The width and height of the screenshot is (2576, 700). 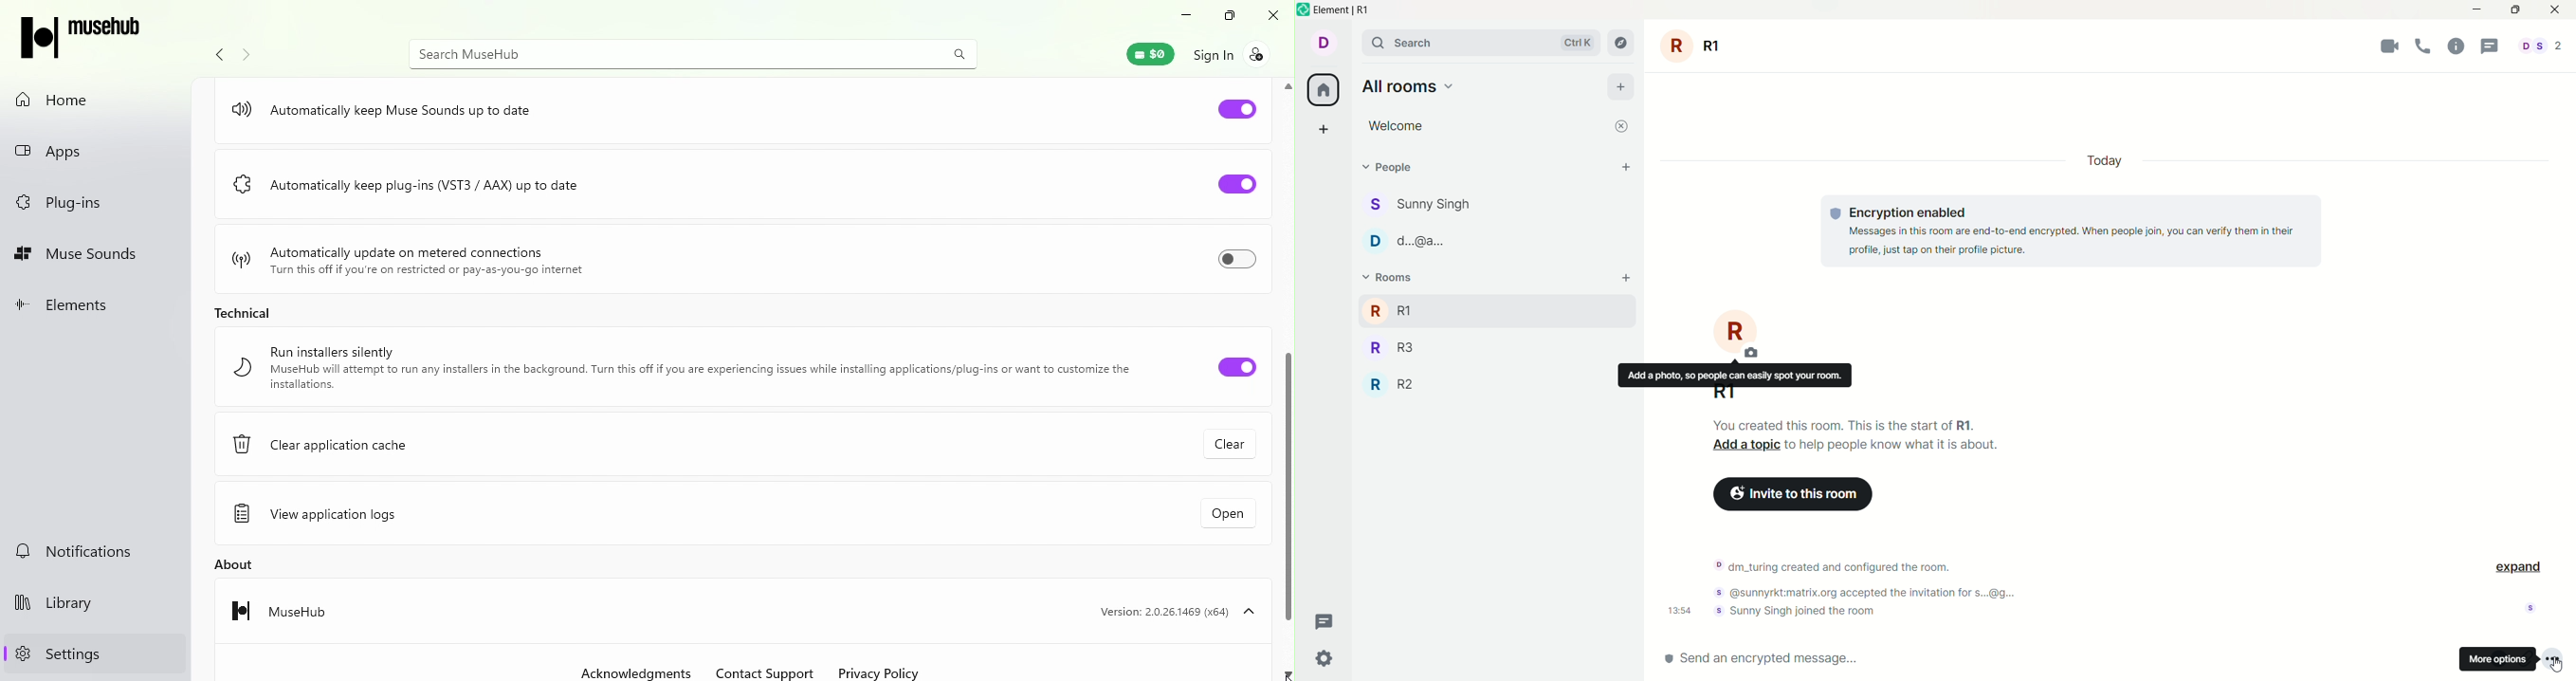 What do you see at coordinates (1893, 445) in the screenshot?
I see `Text` at bounding box center [1893, 445].